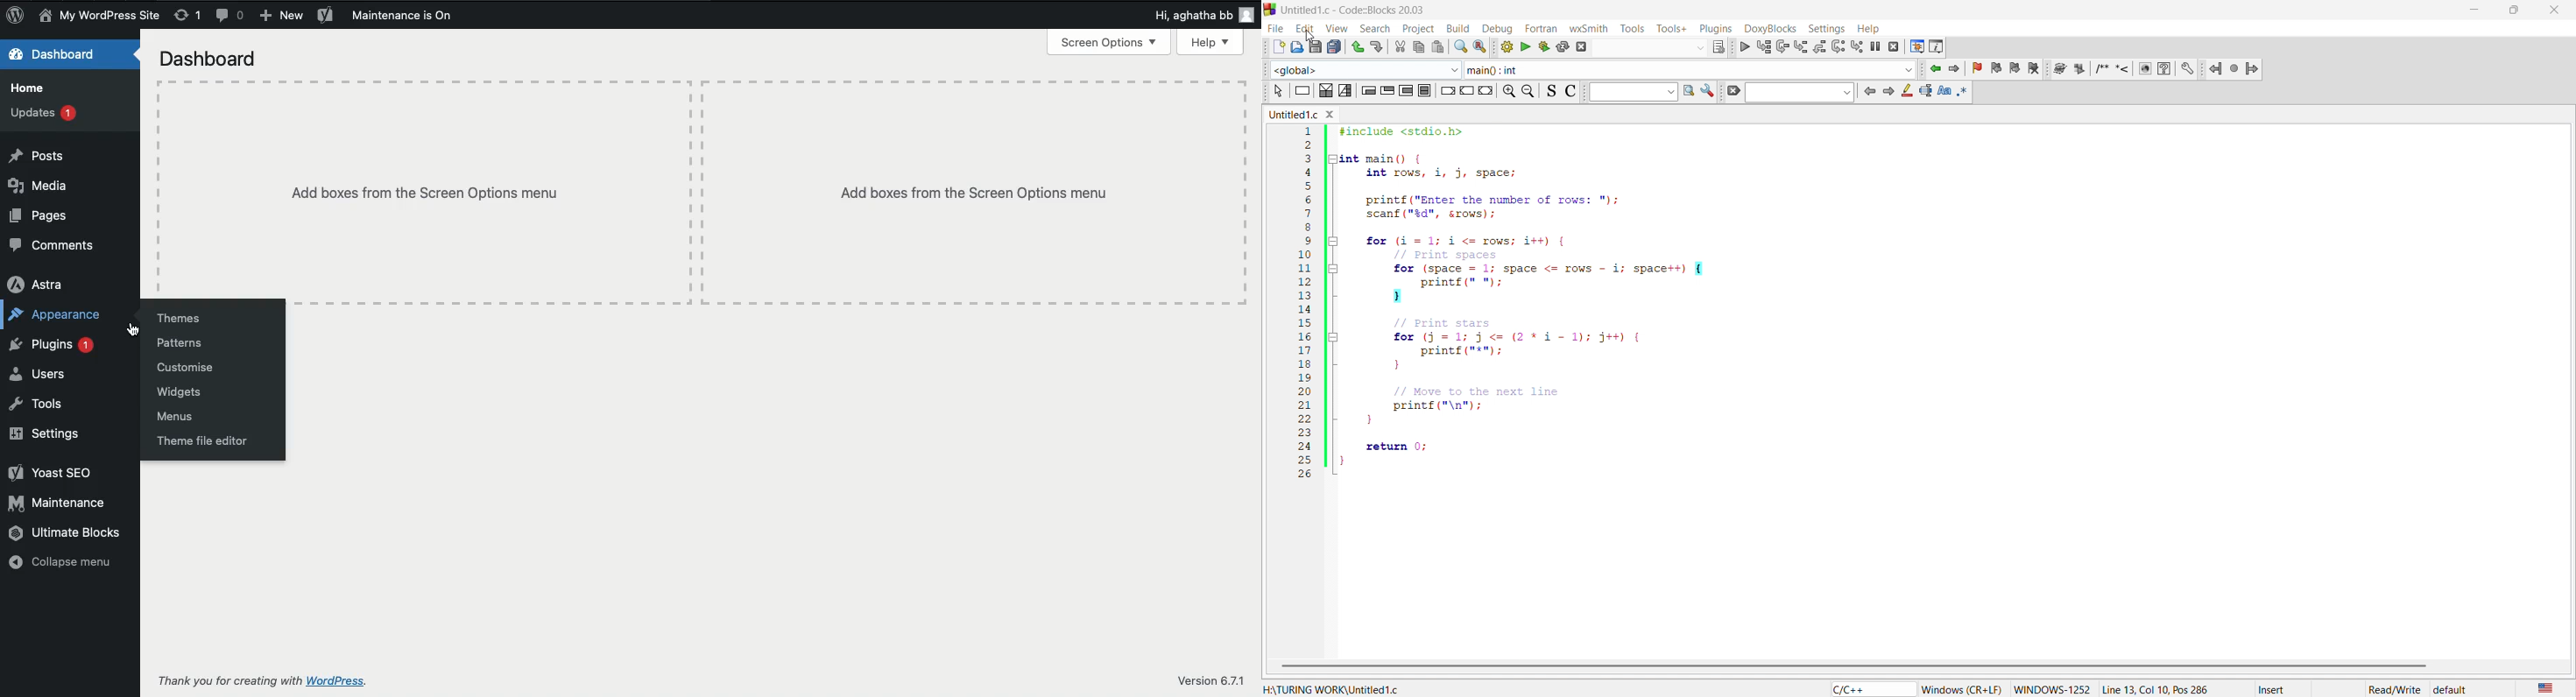  What do you see at coordinates (1505, 47) in the screenshot?
I see `build` at bounding box center [1505, 47].